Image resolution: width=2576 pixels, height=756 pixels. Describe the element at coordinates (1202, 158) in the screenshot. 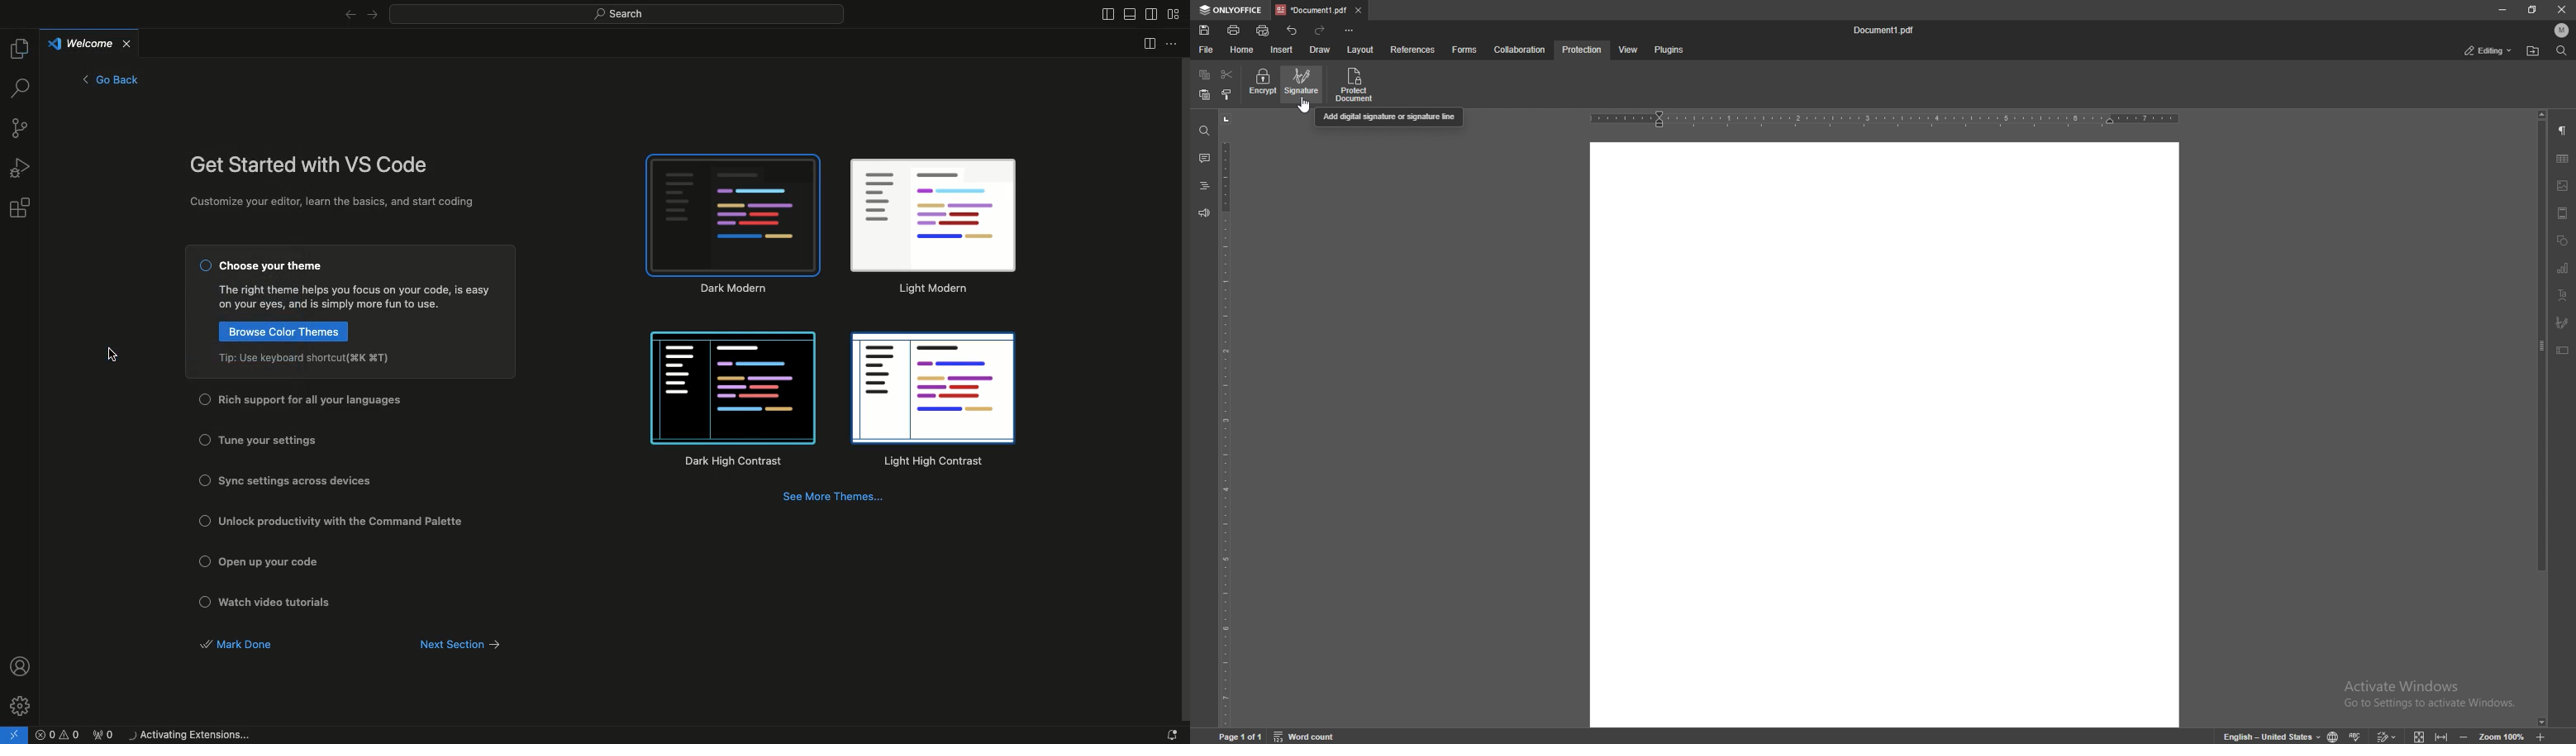

I see `comment` at that location.